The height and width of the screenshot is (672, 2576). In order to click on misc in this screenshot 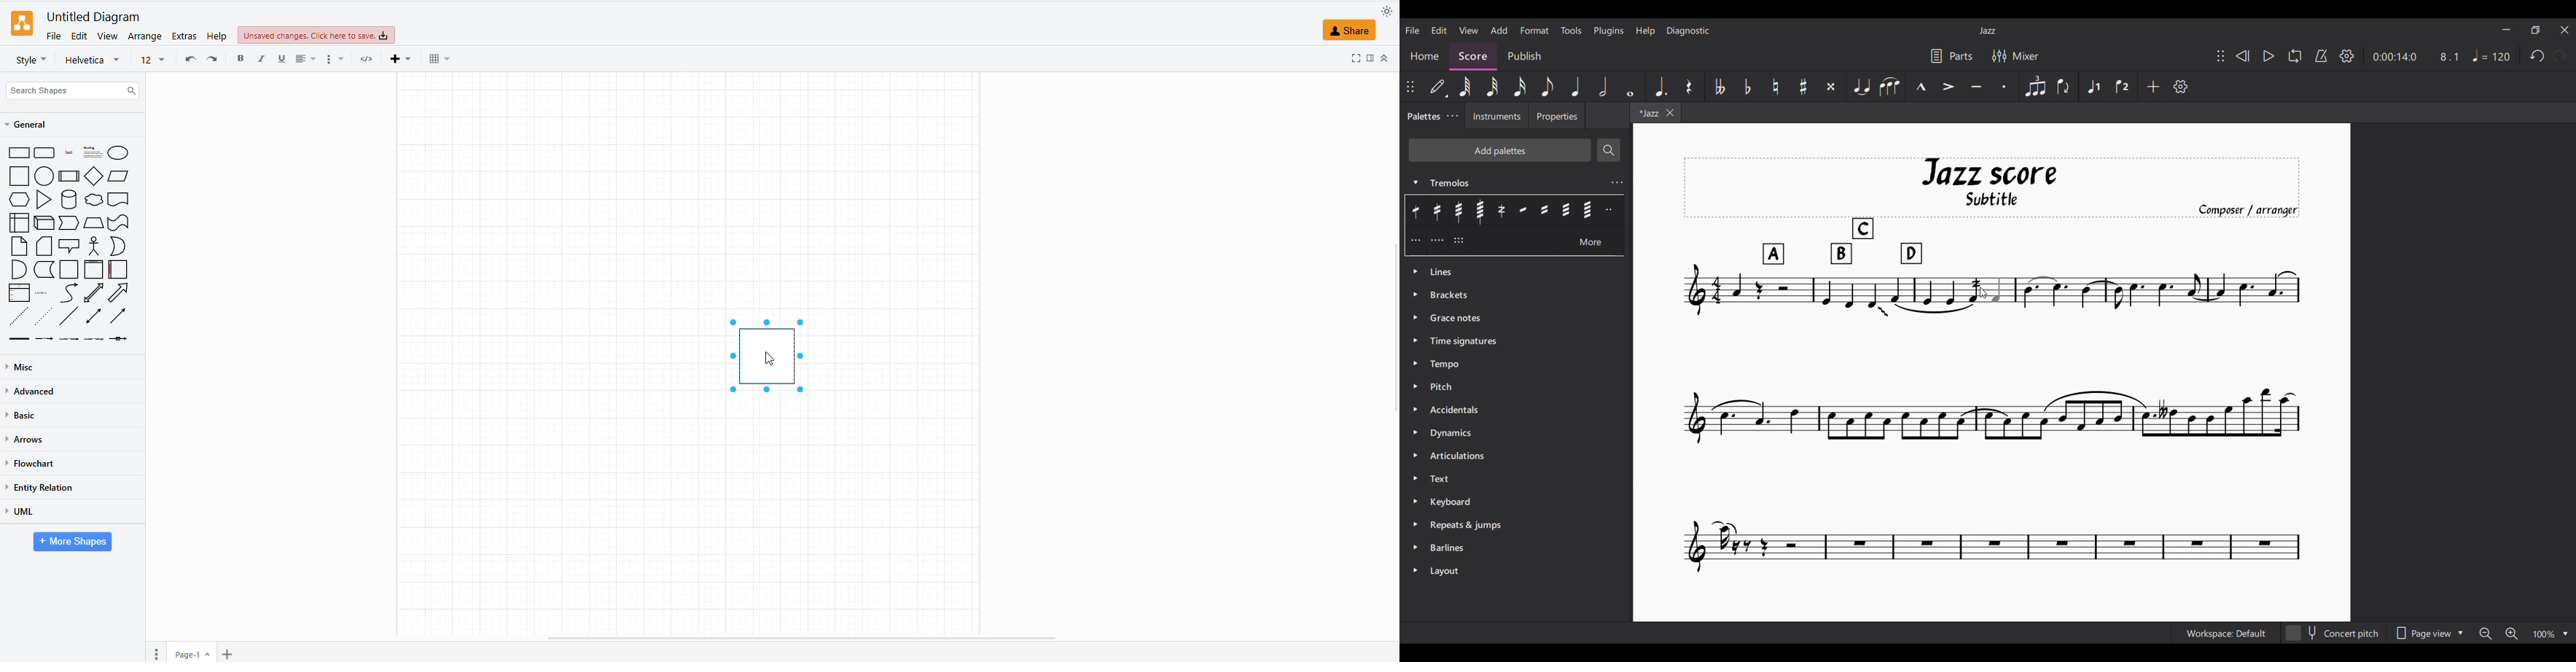, I will do `click(23, 367)`.